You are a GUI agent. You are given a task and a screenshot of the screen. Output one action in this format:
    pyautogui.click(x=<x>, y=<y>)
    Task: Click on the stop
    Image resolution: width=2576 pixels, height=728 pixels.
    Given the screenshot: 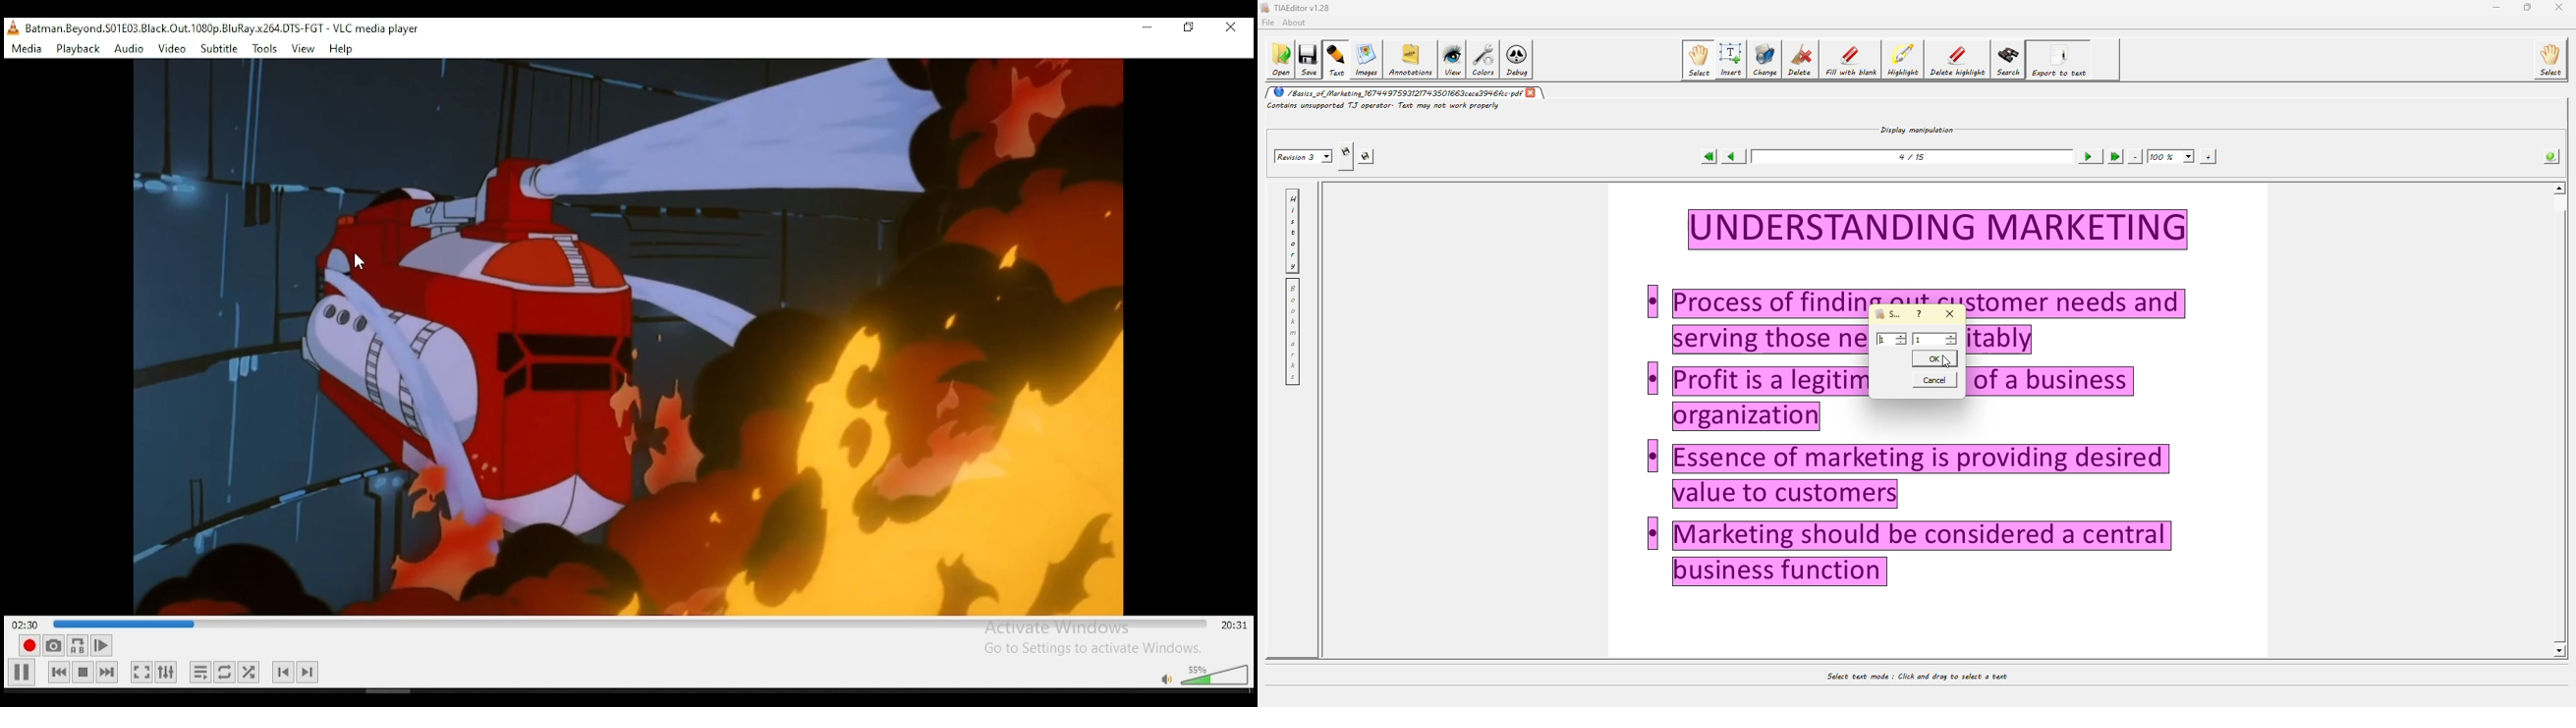 What is the action you would take?
    pyautogui.click(x=82, y=673)
    